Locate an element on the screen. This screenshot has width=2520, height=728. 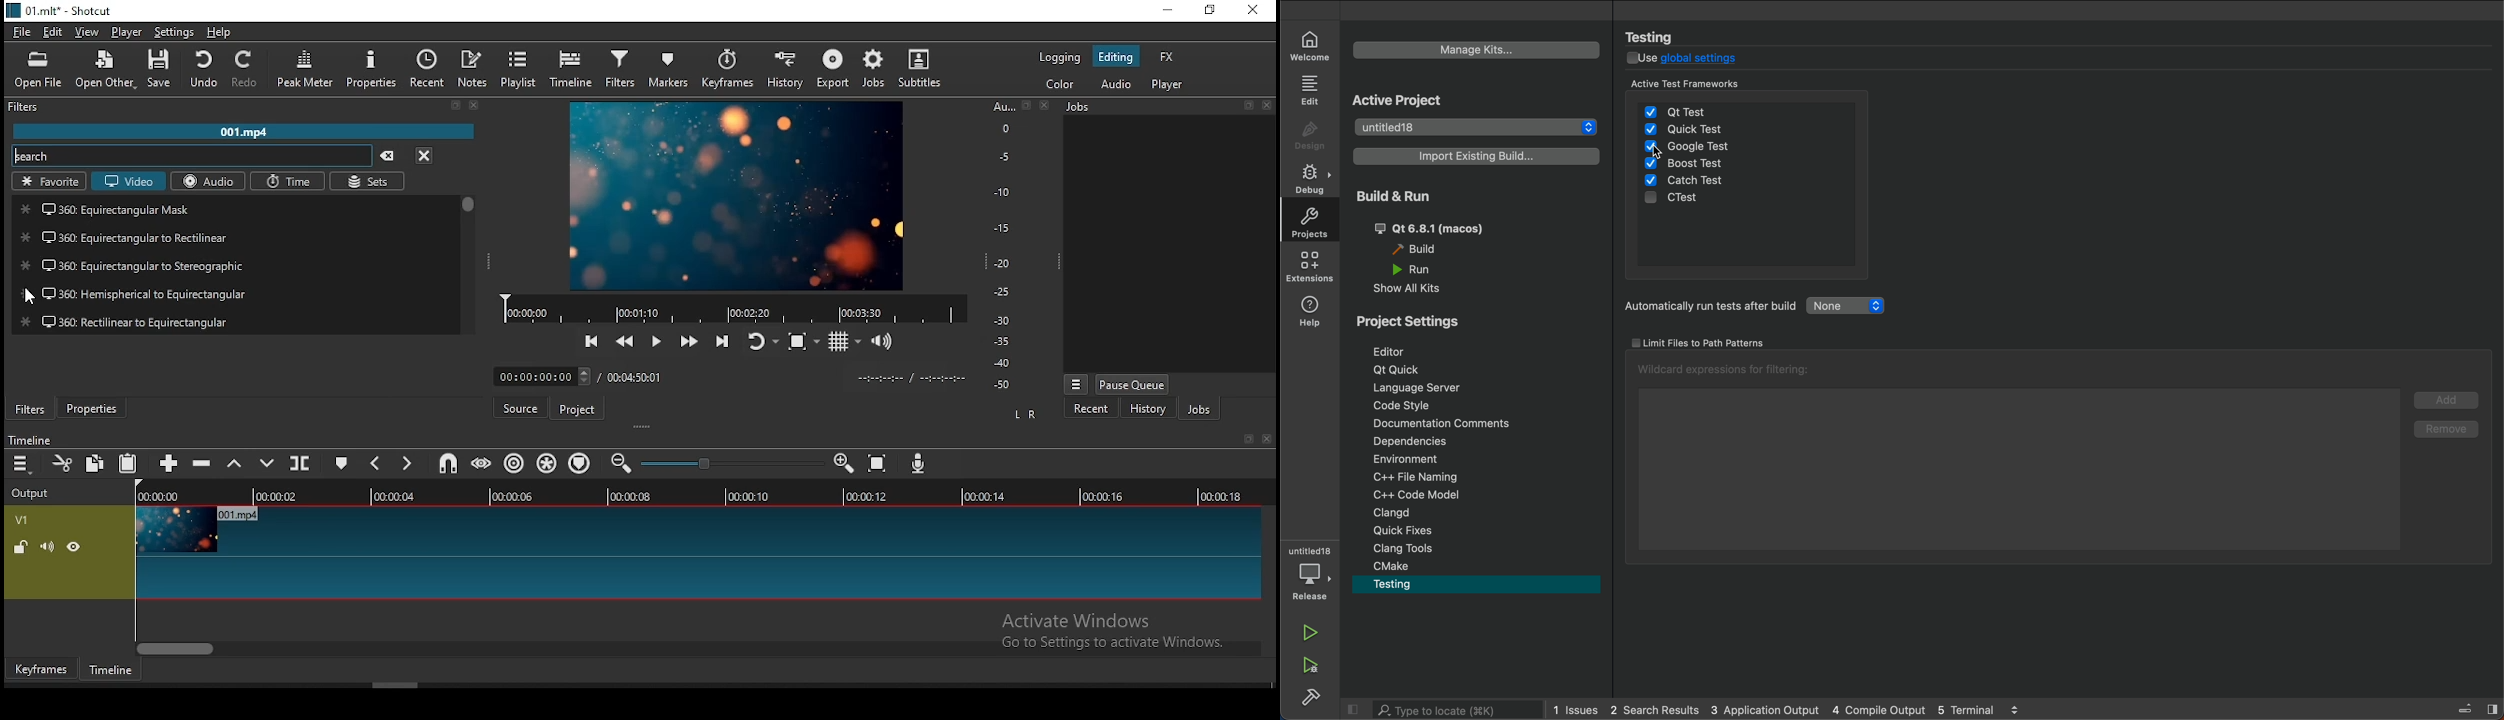
Output is located at coordinates (36, 493).